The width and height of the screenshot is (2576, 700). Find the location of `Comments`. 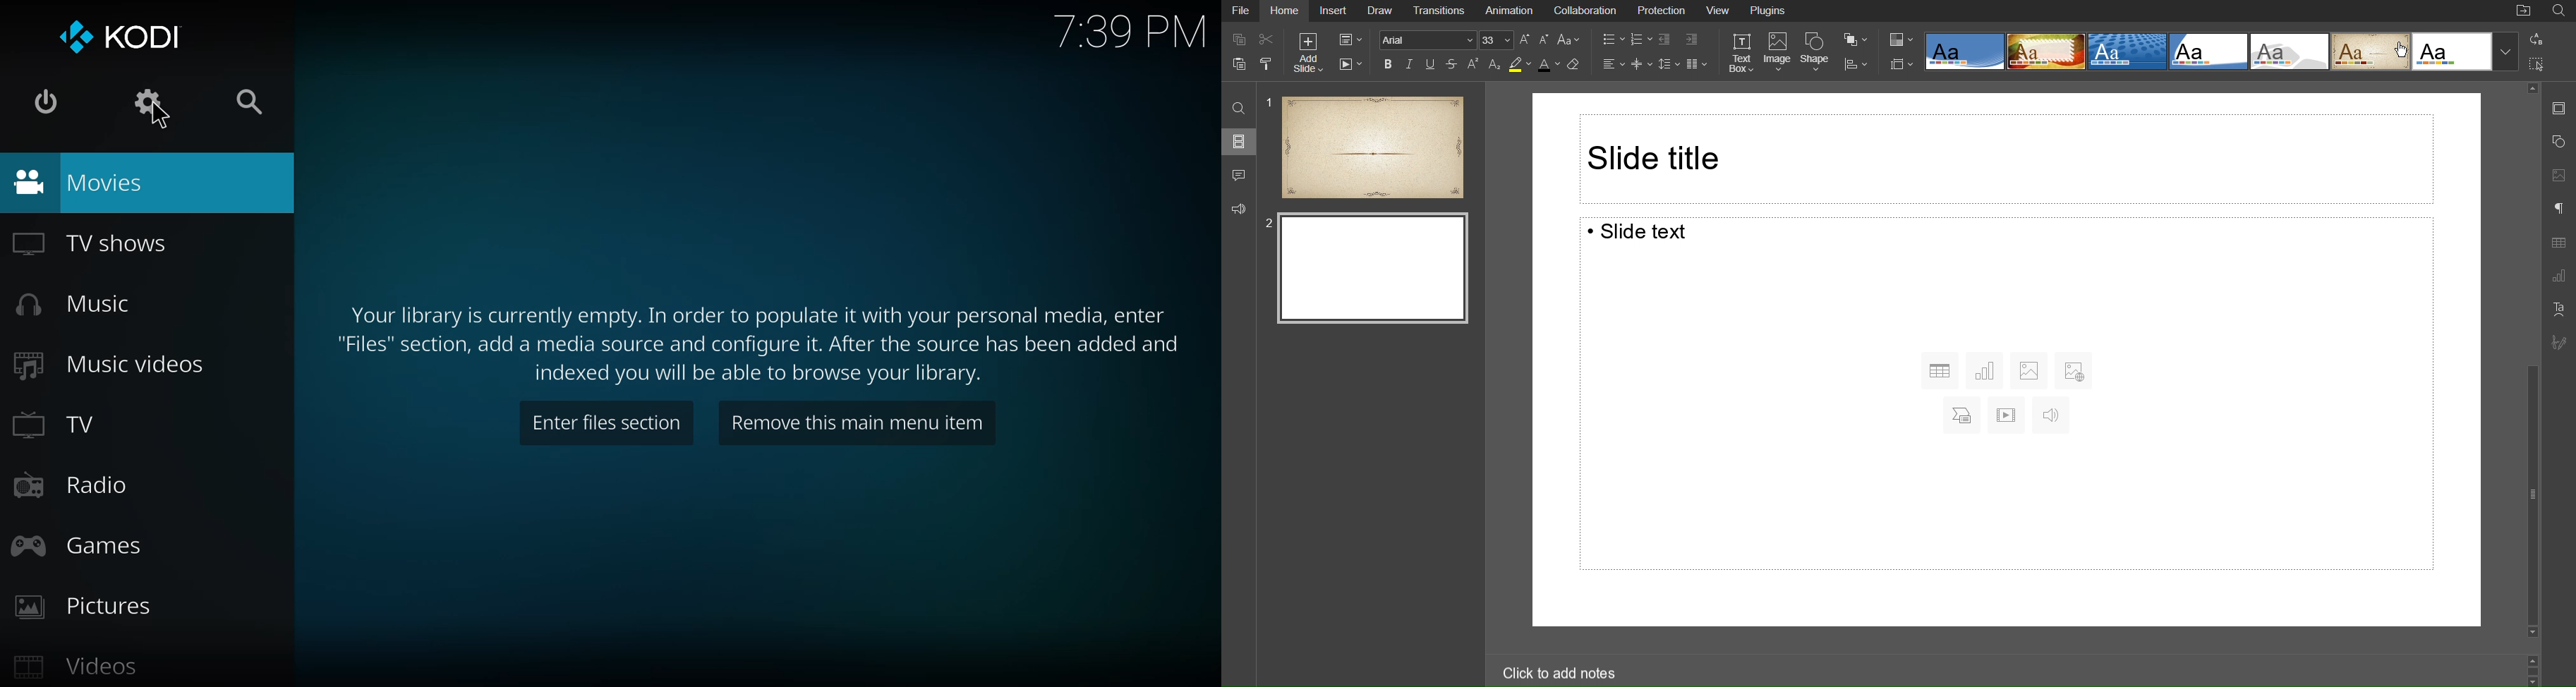

Comments is located at coordinates (1238, 174).